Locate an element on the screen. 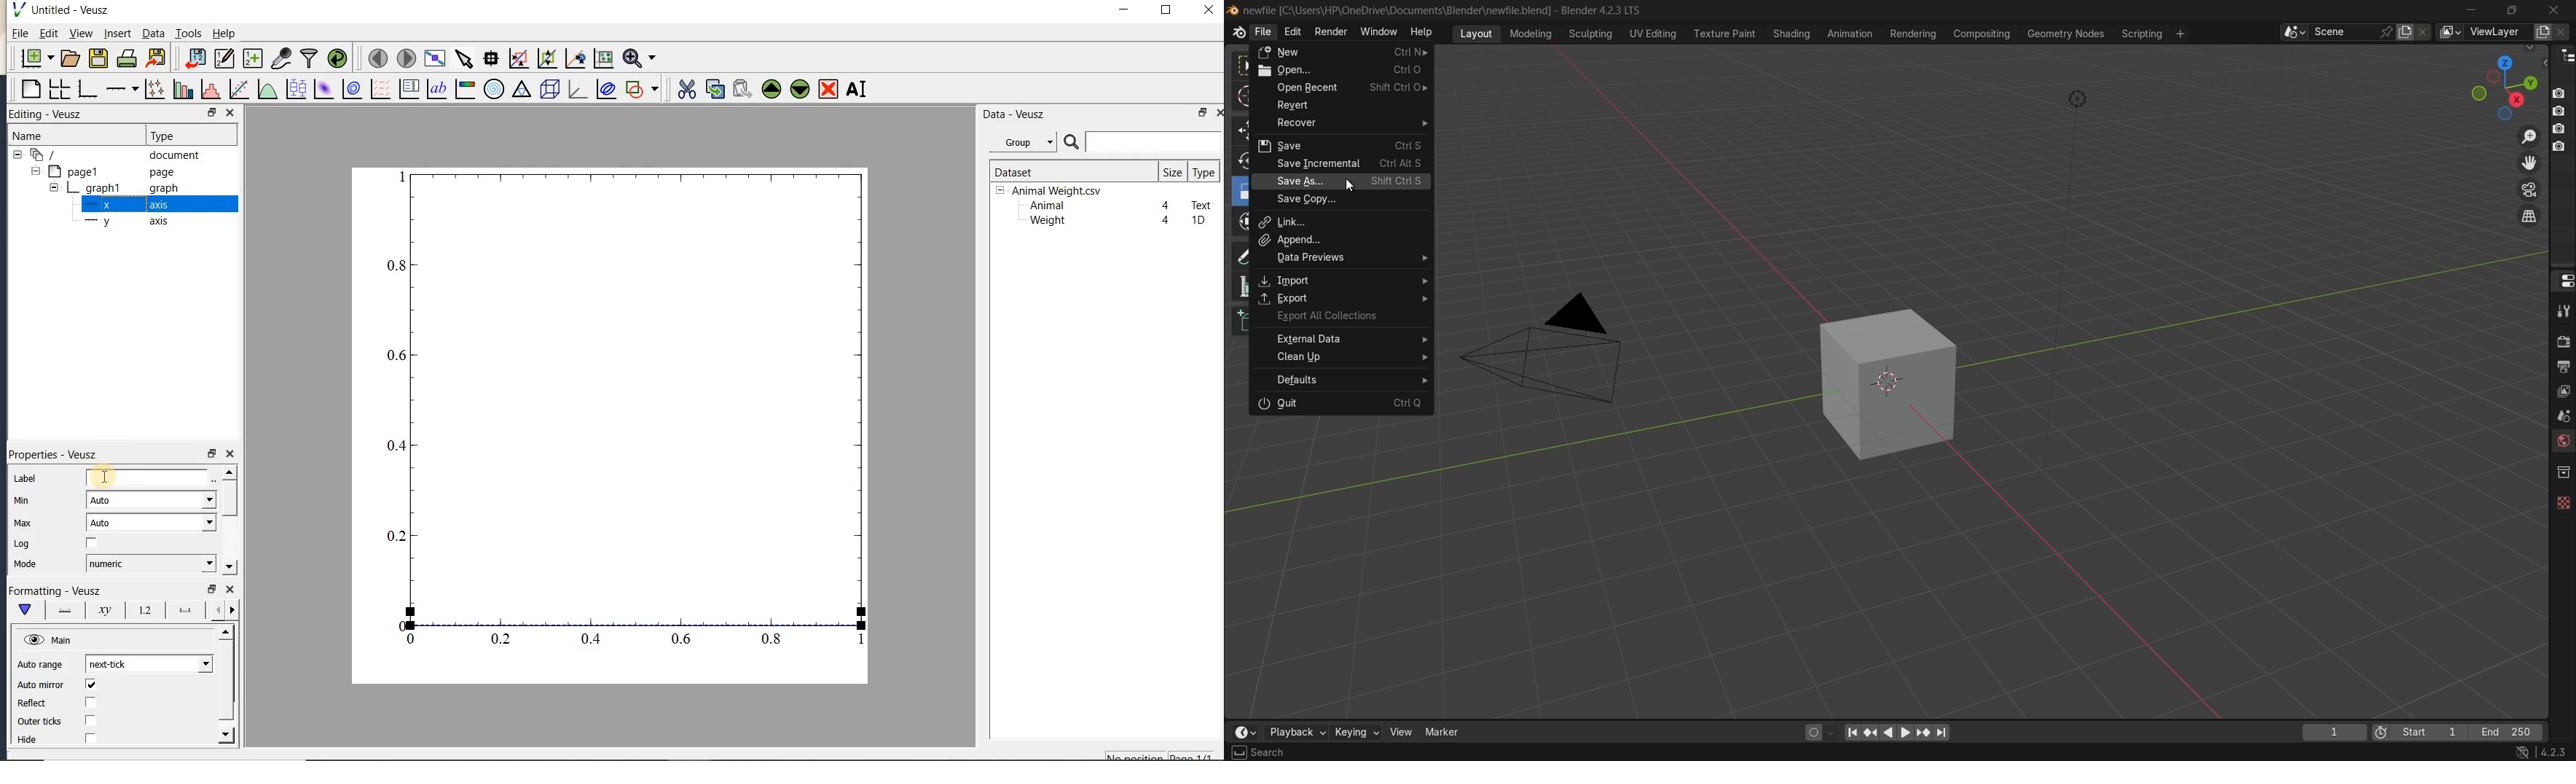 The width and height of the screenshot is (2576, 784). Animal is located at coordinates (1045, 206).